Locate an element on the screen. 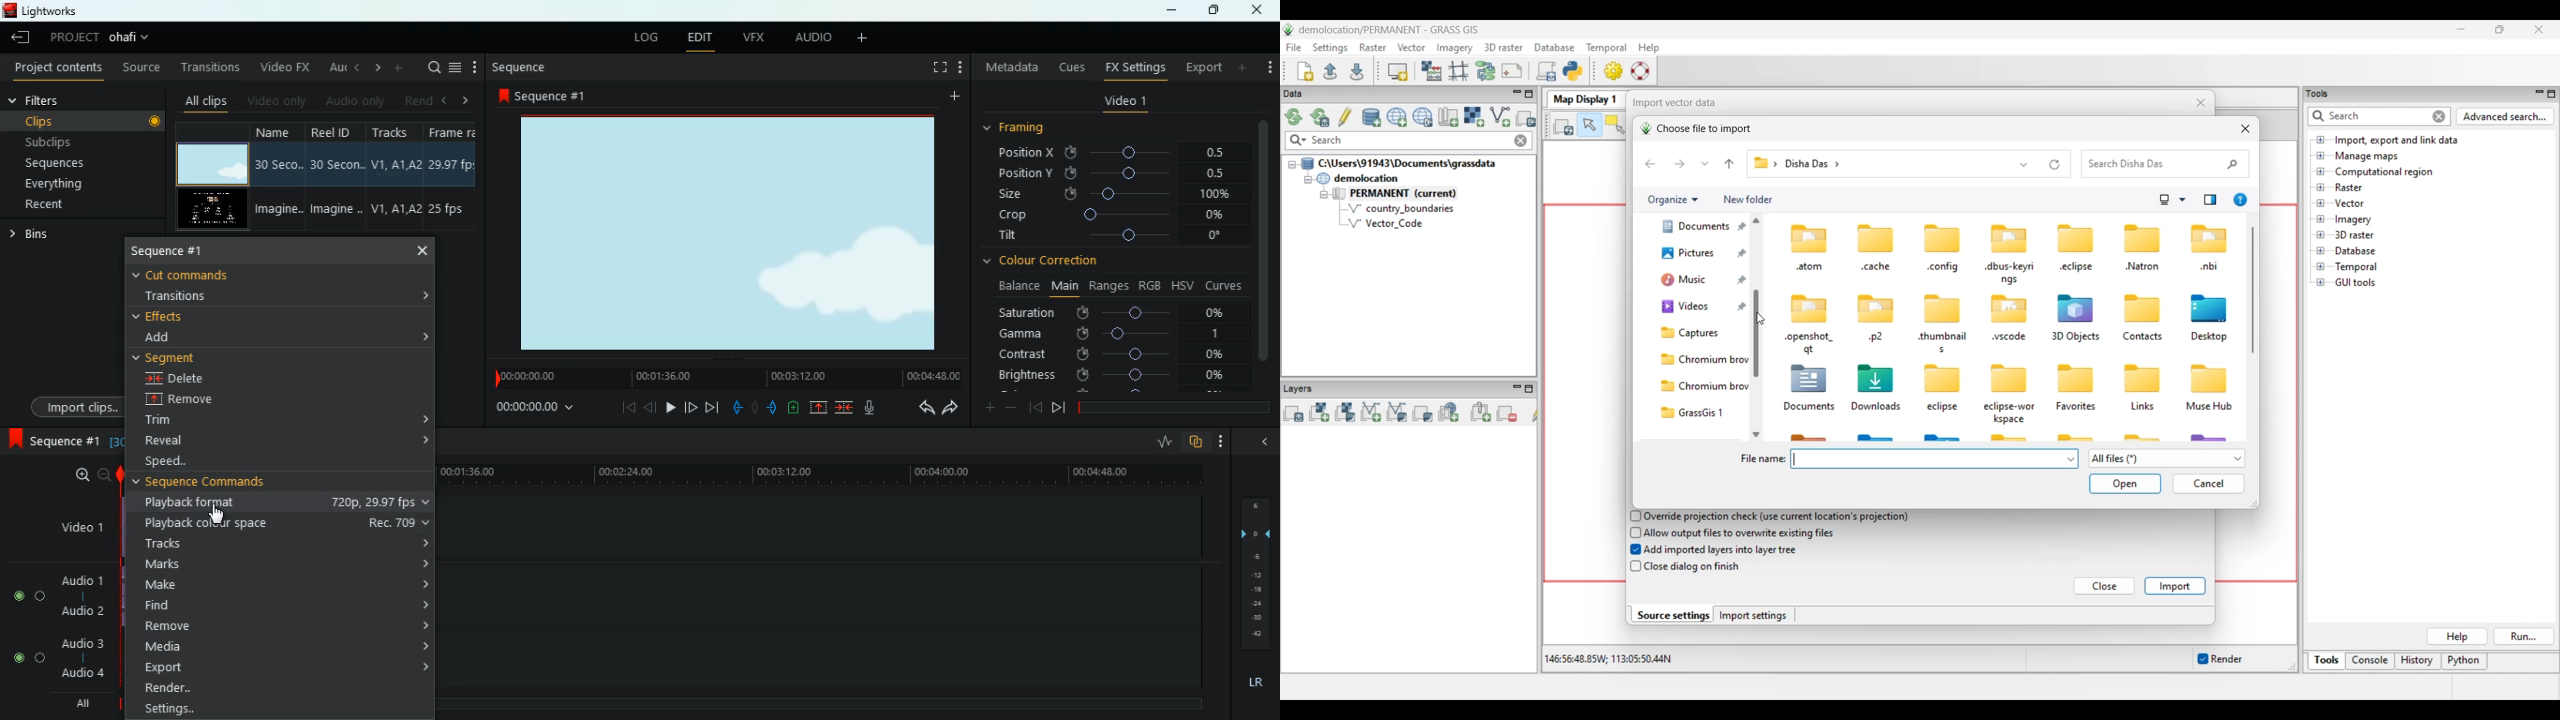 Image resolution: width=2576 pixels, height=728 pixels. vfx is located at coordinates (750, 38).